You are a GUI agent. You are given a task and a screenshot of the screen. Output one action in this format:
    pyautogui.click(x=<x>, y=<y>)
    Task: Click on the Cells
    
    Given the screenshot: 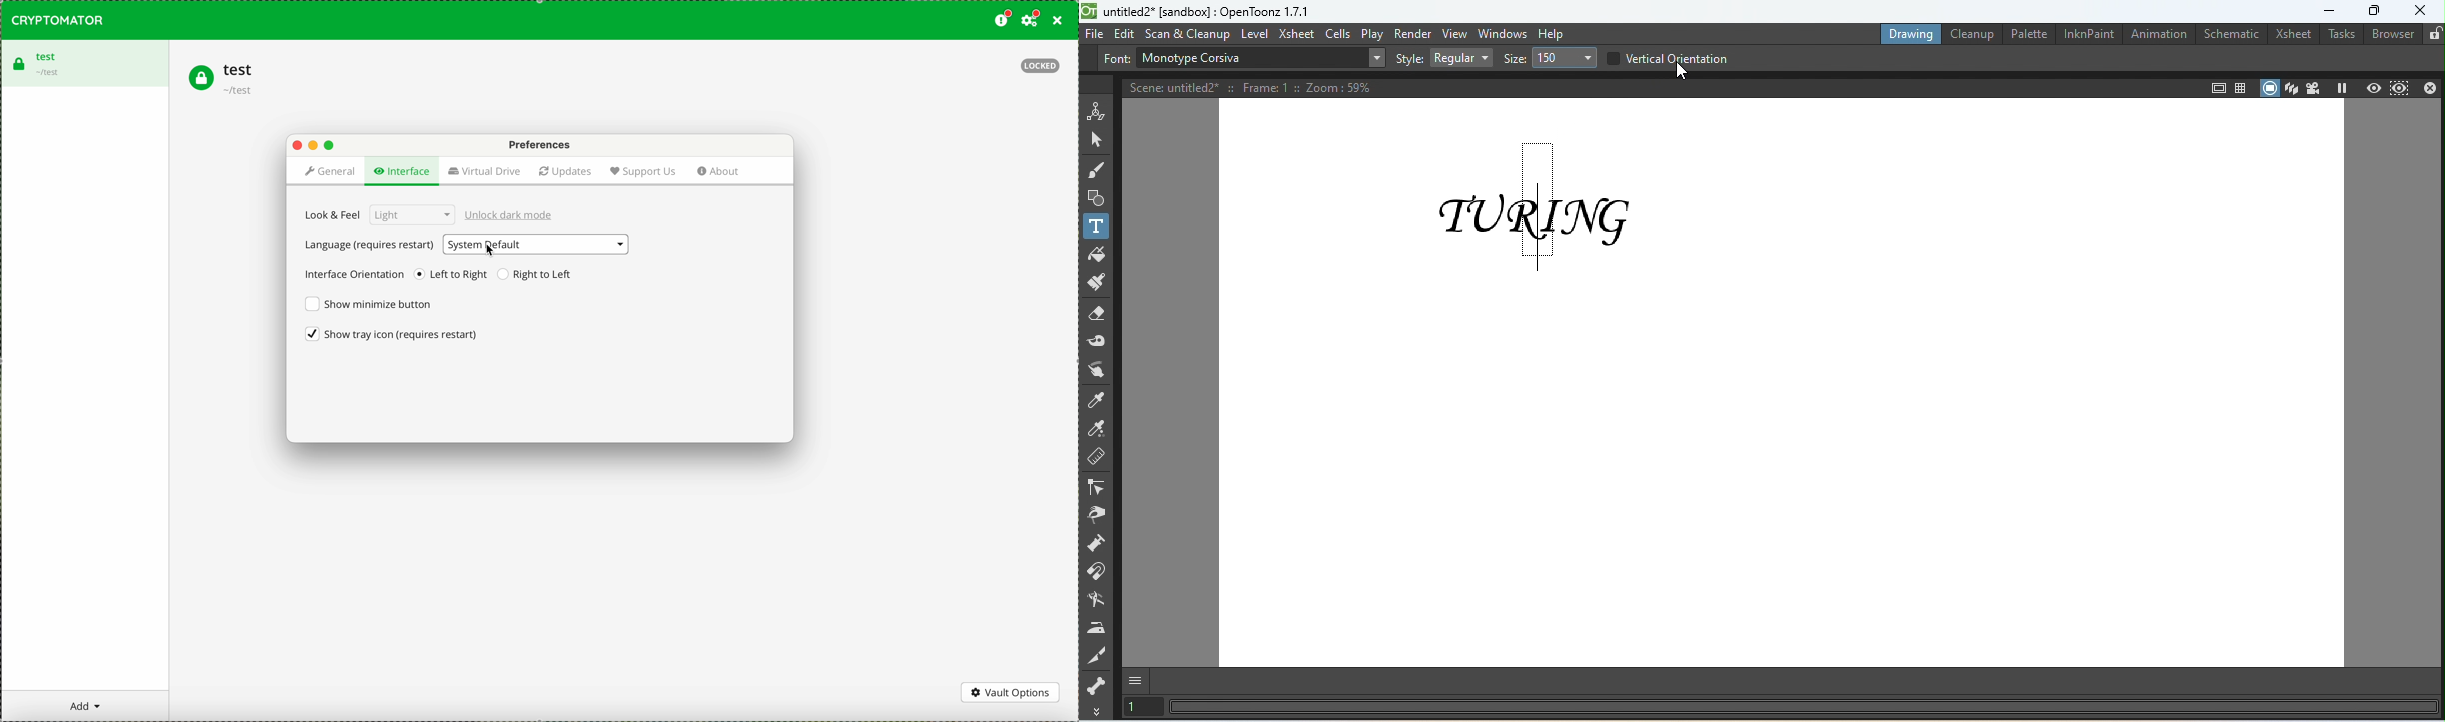 What is the action you would take?
    pyautogui.click(x=1336, y=34)
    